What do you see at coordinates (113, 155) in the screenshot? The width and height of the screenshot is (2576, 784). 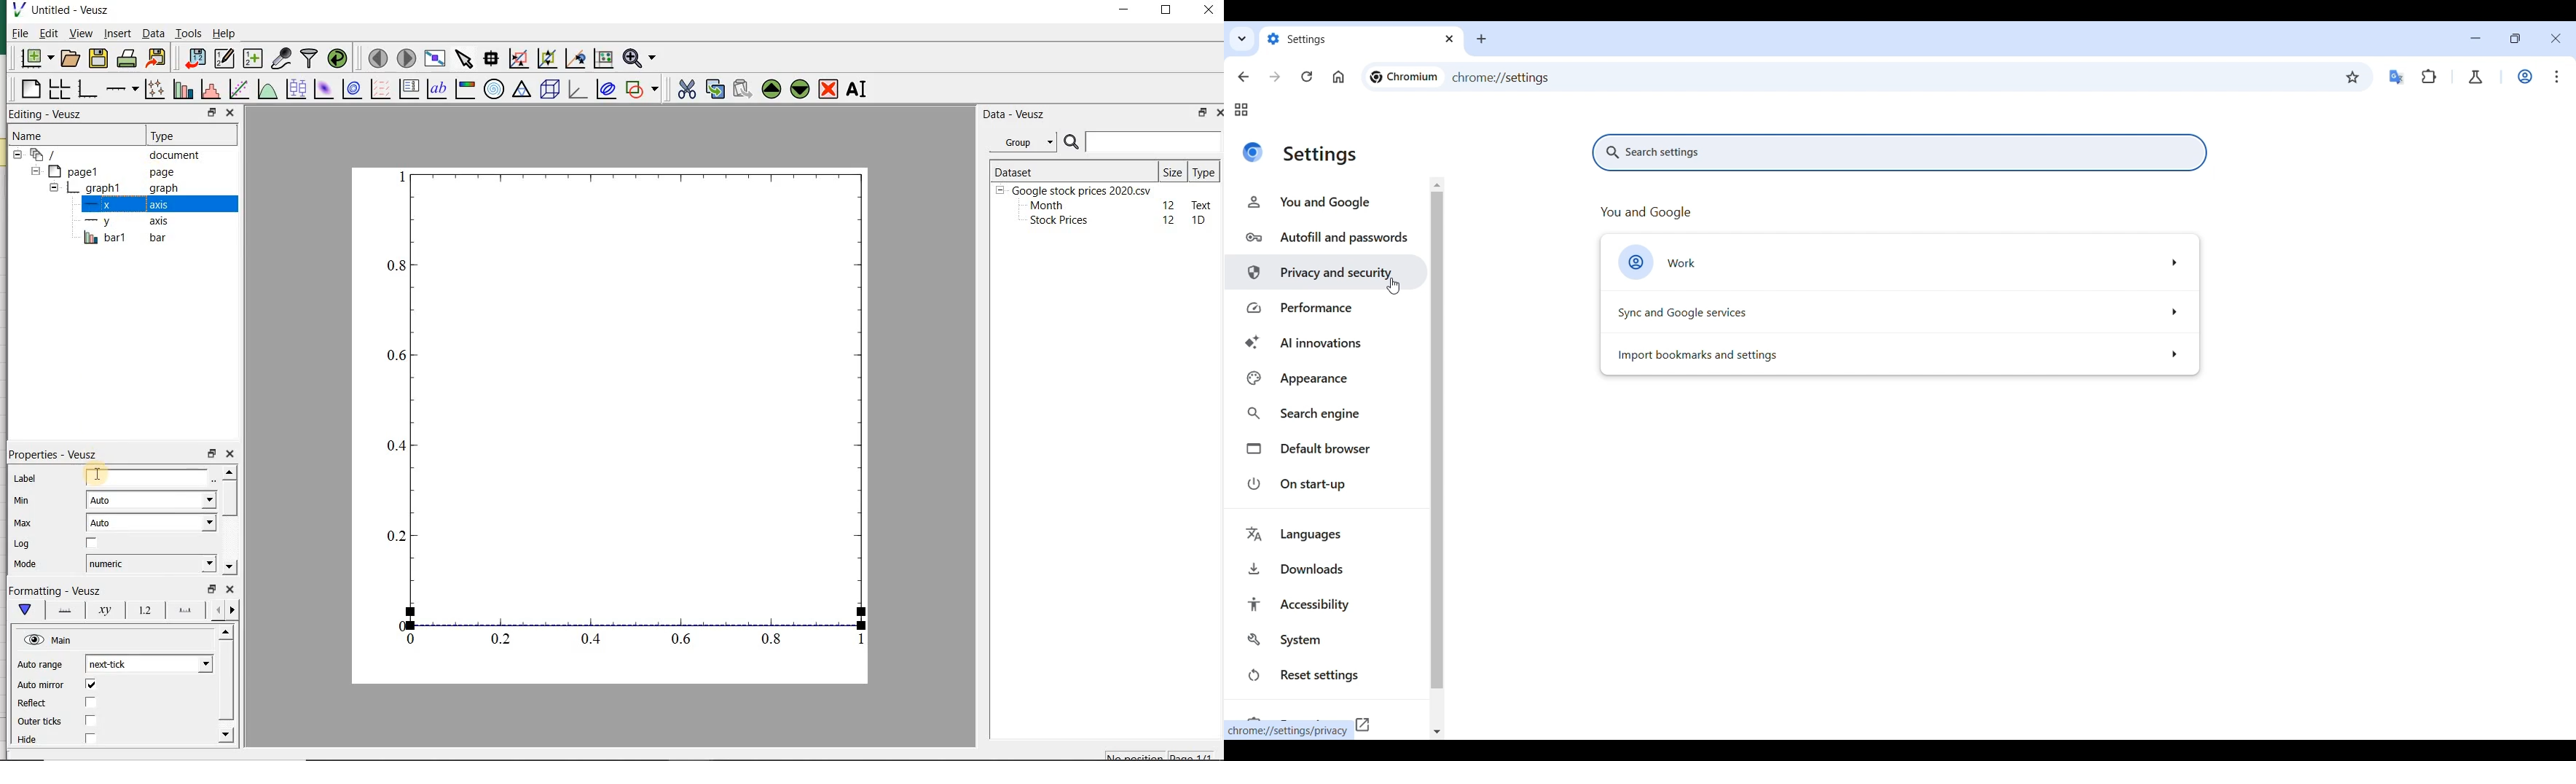 I see `document` at bounding box center [113, 155].